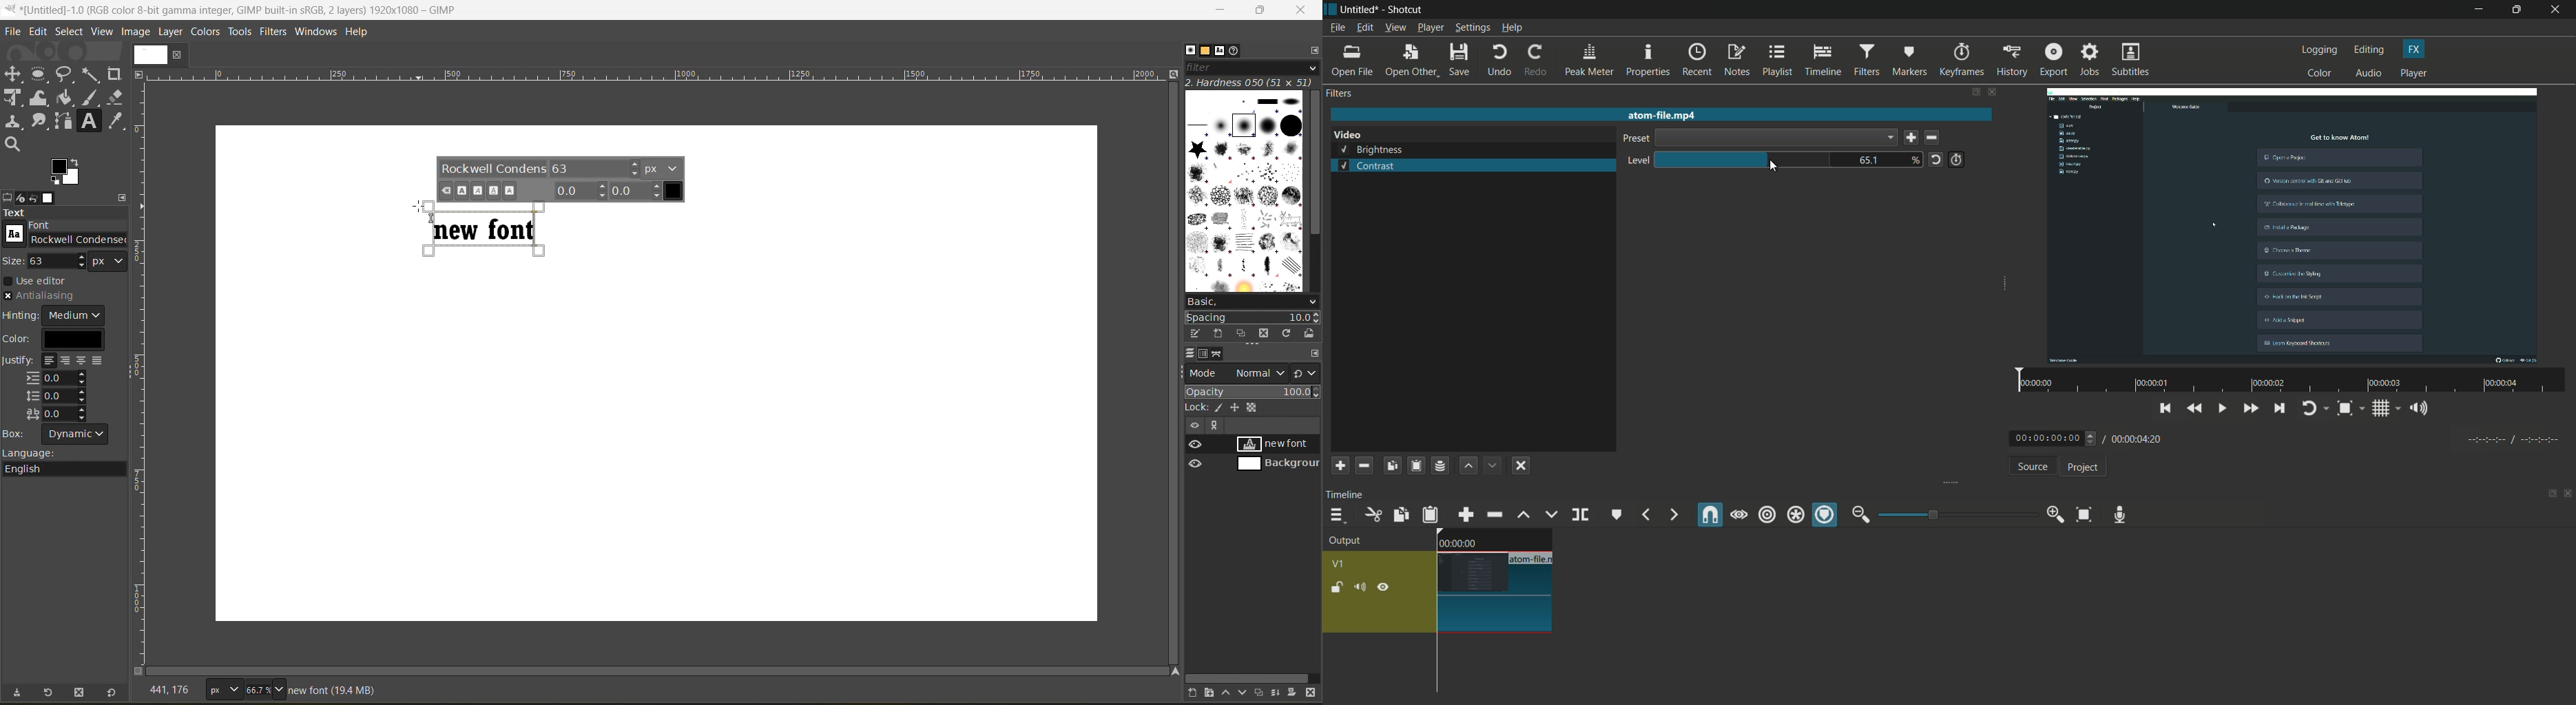  What do you see at coordinates (2053, 515) in the screenshot?
I see `zoom in` at bounding box center [2053, 515].